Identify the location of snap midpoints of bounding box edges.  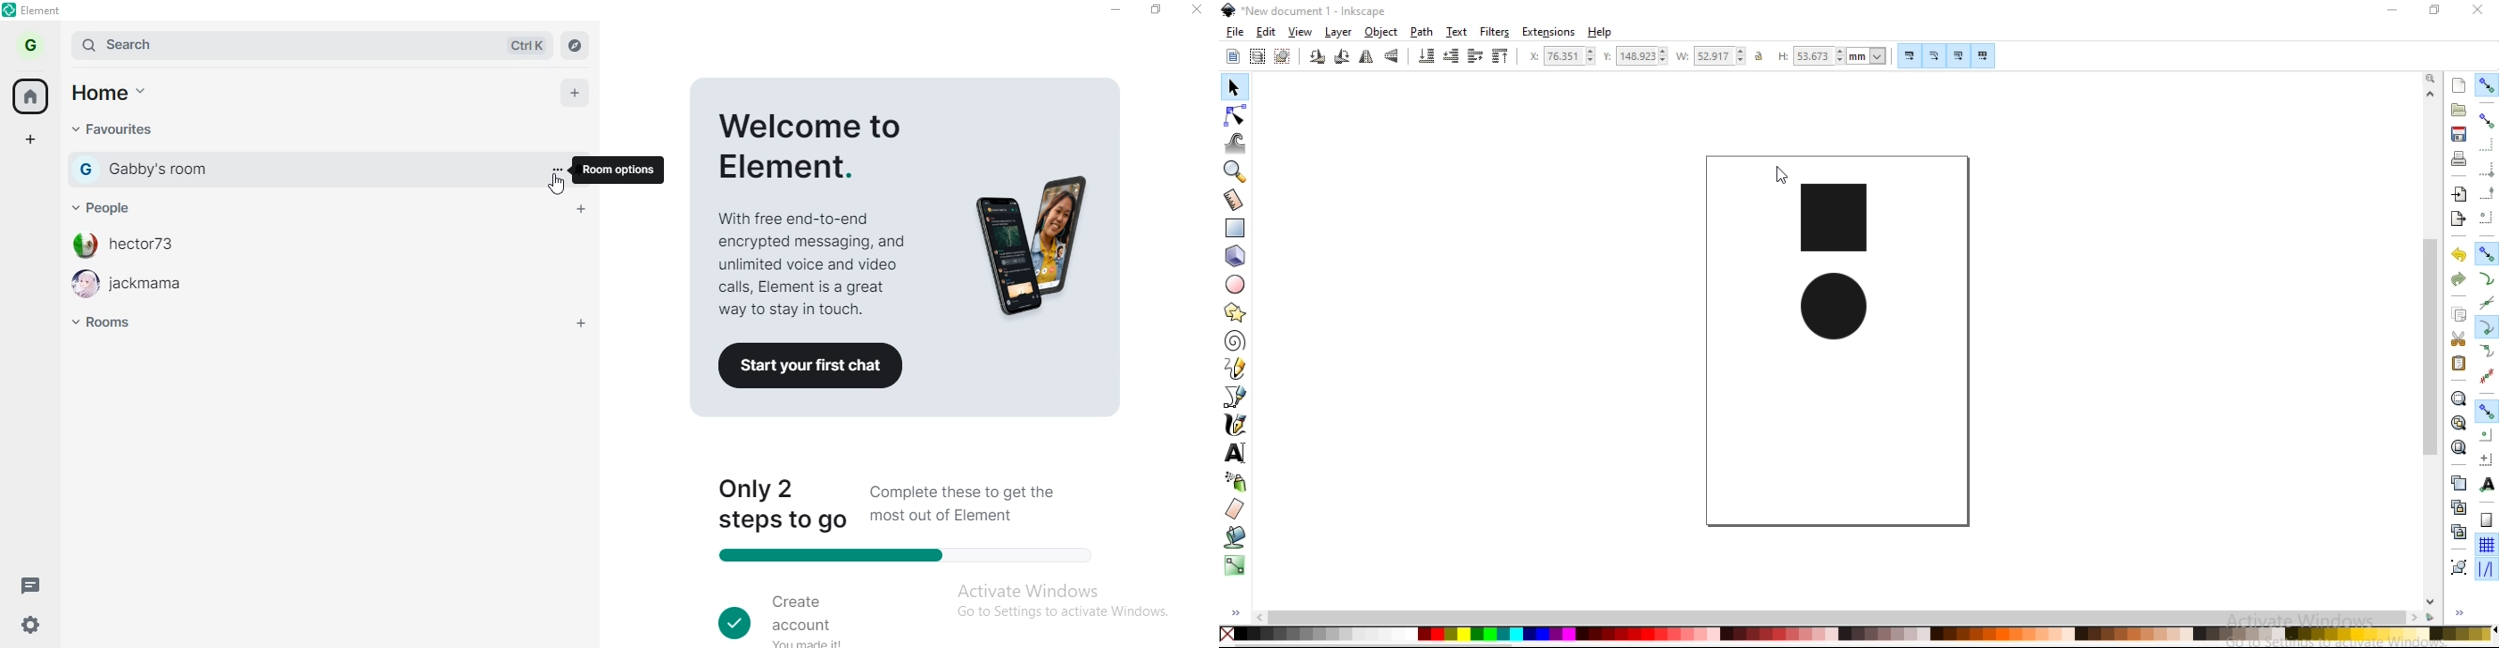
(2487, 194).